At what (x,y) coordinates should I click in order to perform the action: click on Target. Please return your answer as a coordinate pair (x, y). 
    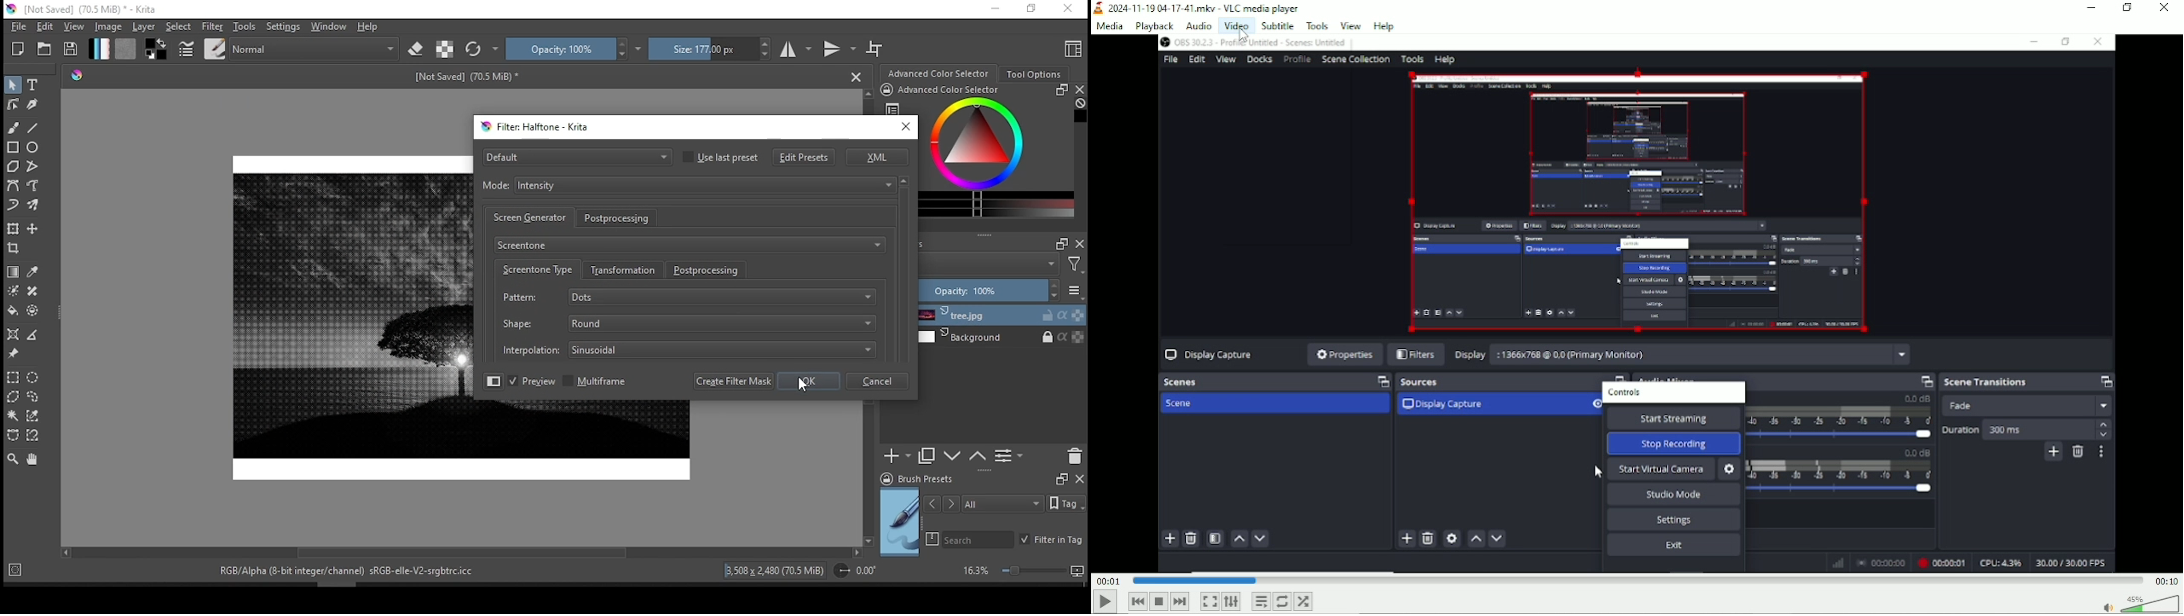
    Looking at the image, I should click on (445, 49).